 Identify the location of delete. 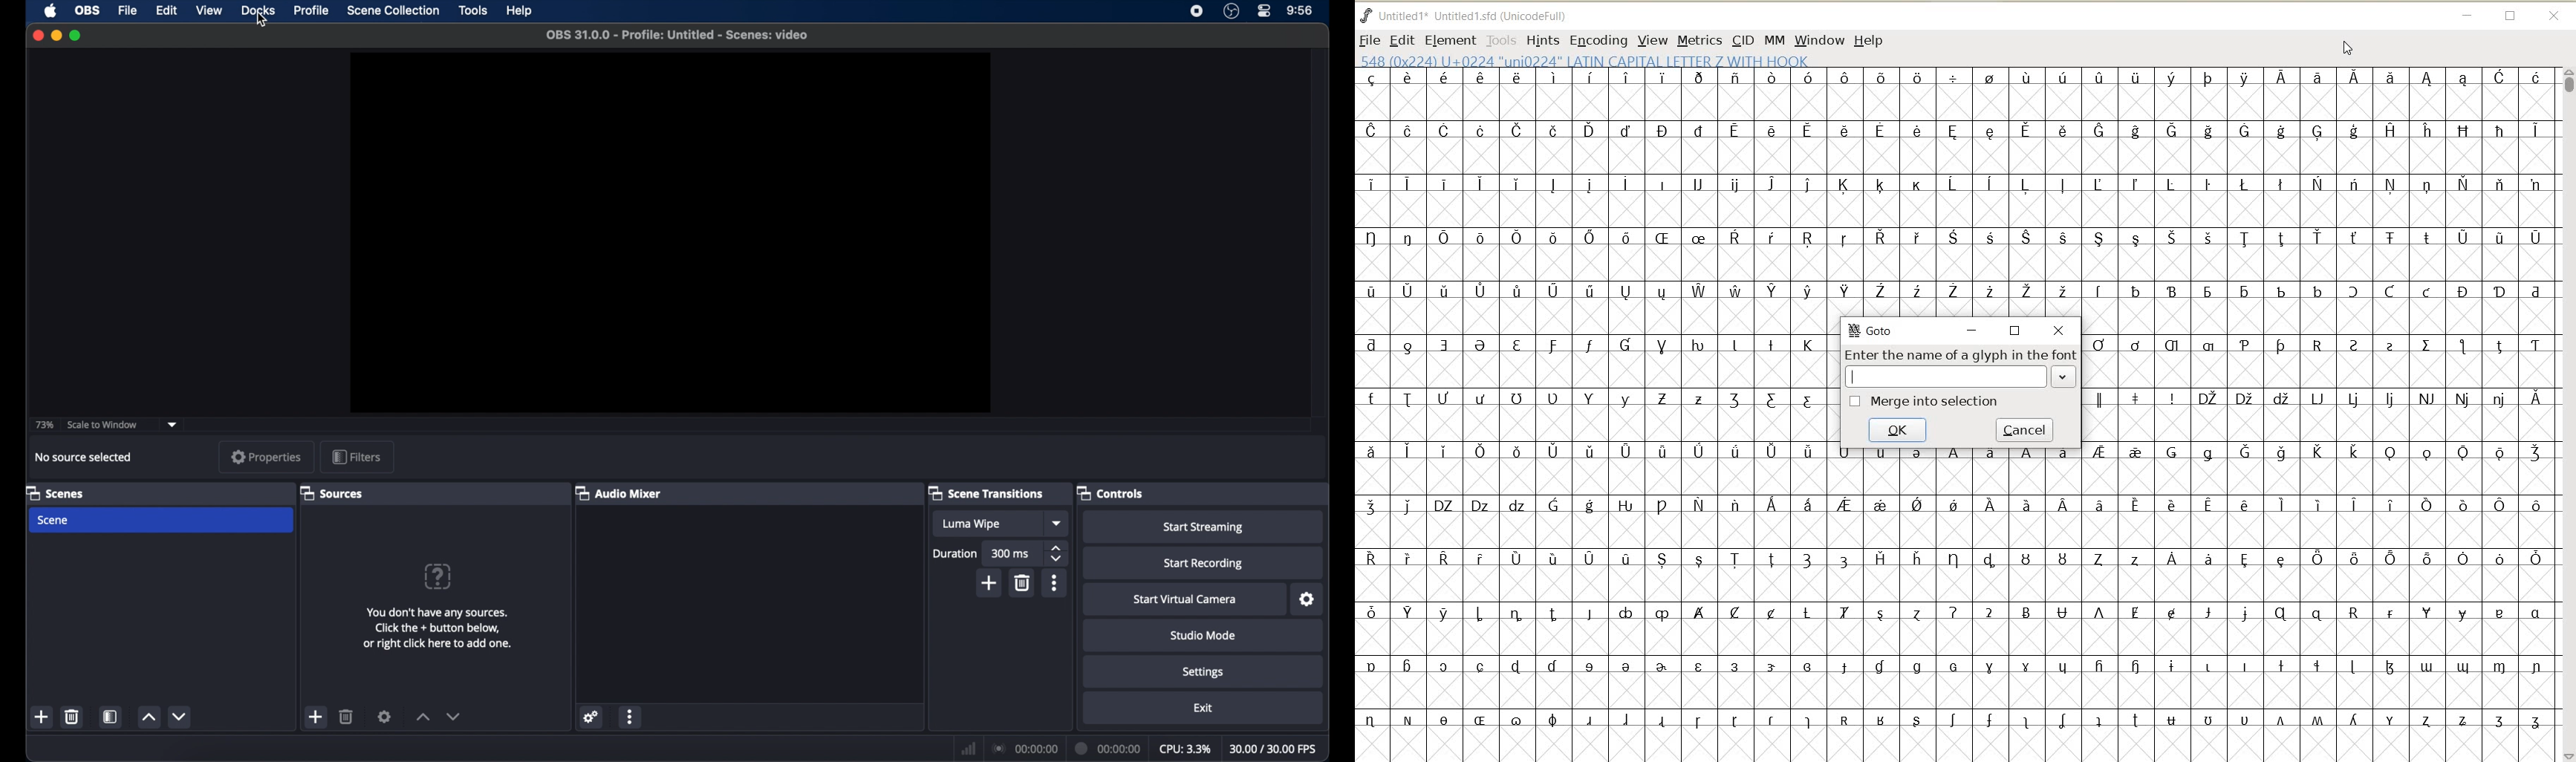
(71, 716).